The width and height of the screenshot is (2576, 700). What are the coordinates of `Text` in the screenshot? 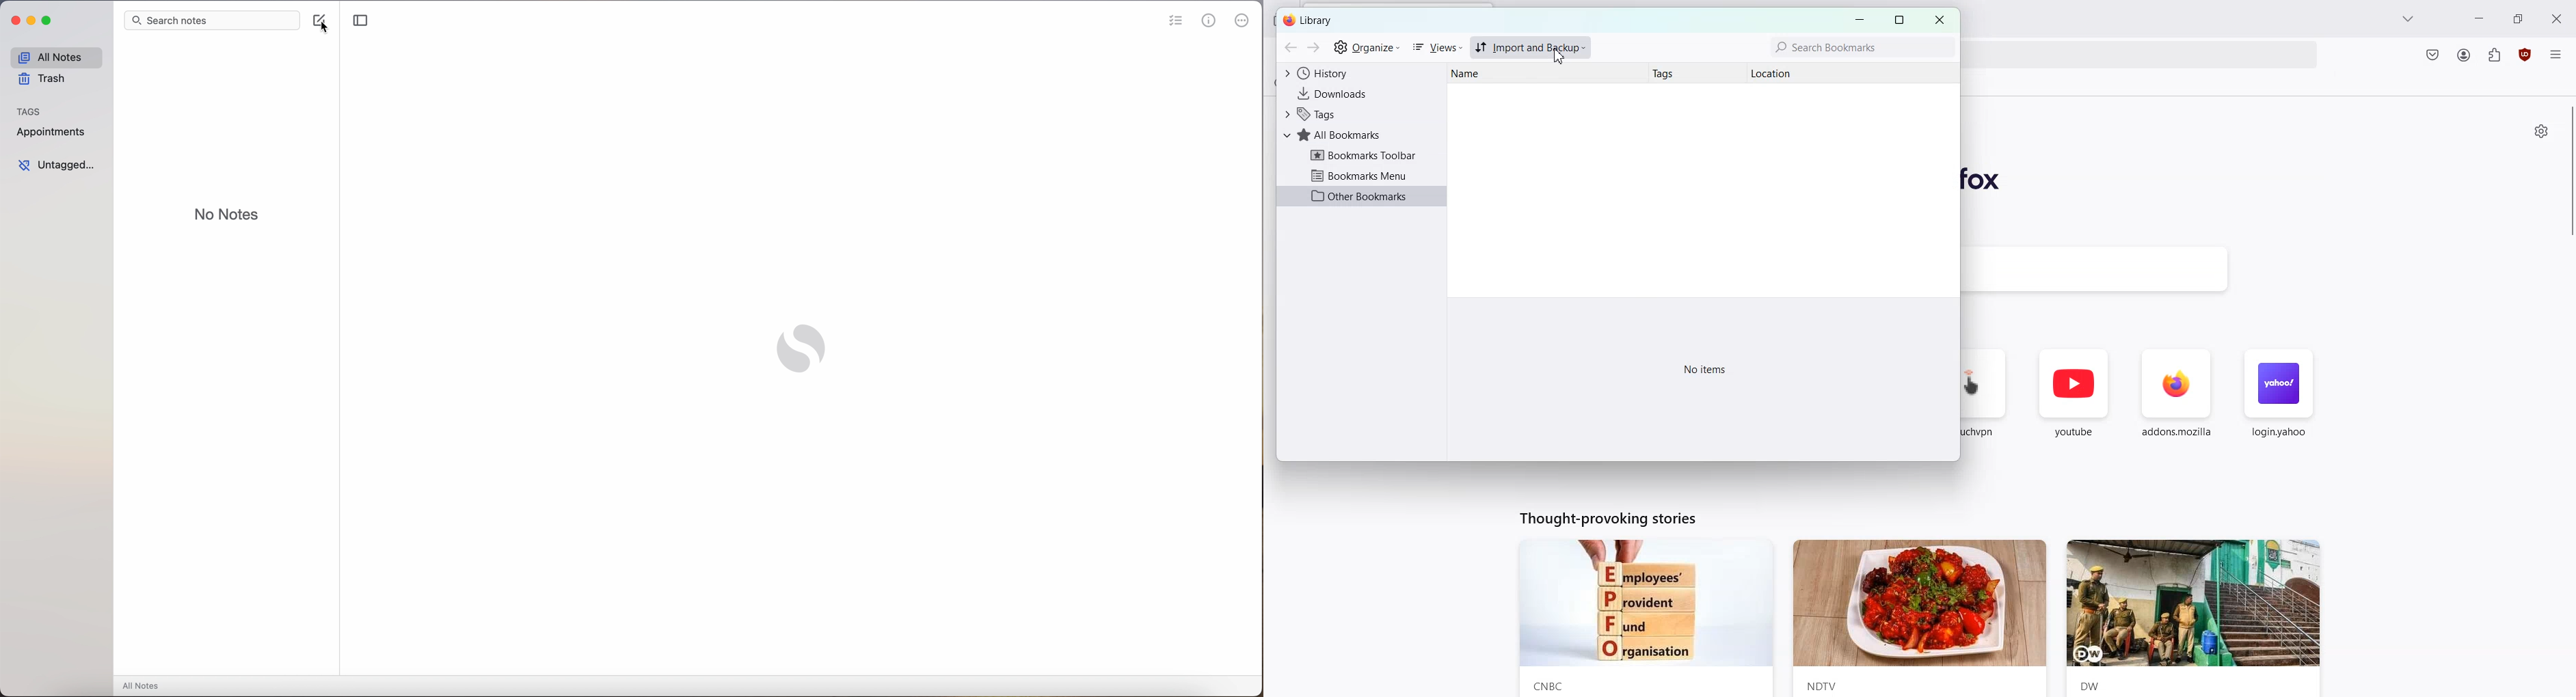 It's located at (1605, 517).